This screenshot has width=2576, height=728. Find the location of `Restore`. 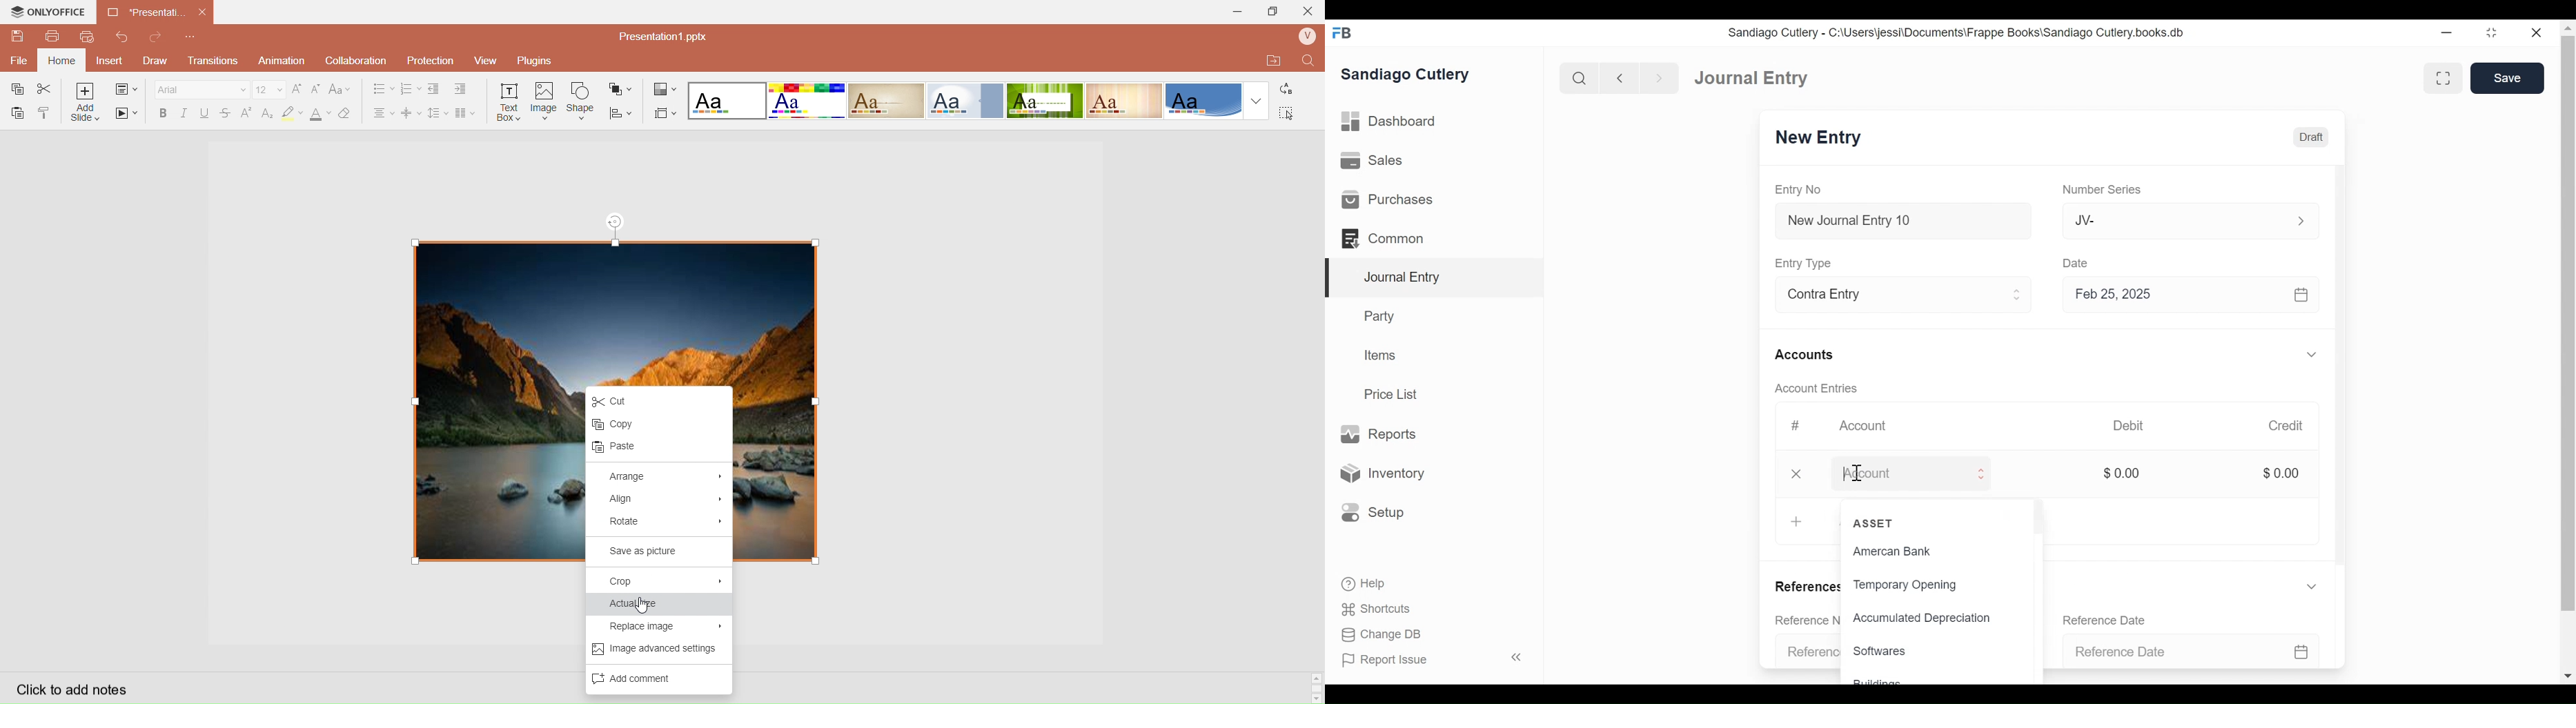

Restore is located at coordinates (2492, 32).